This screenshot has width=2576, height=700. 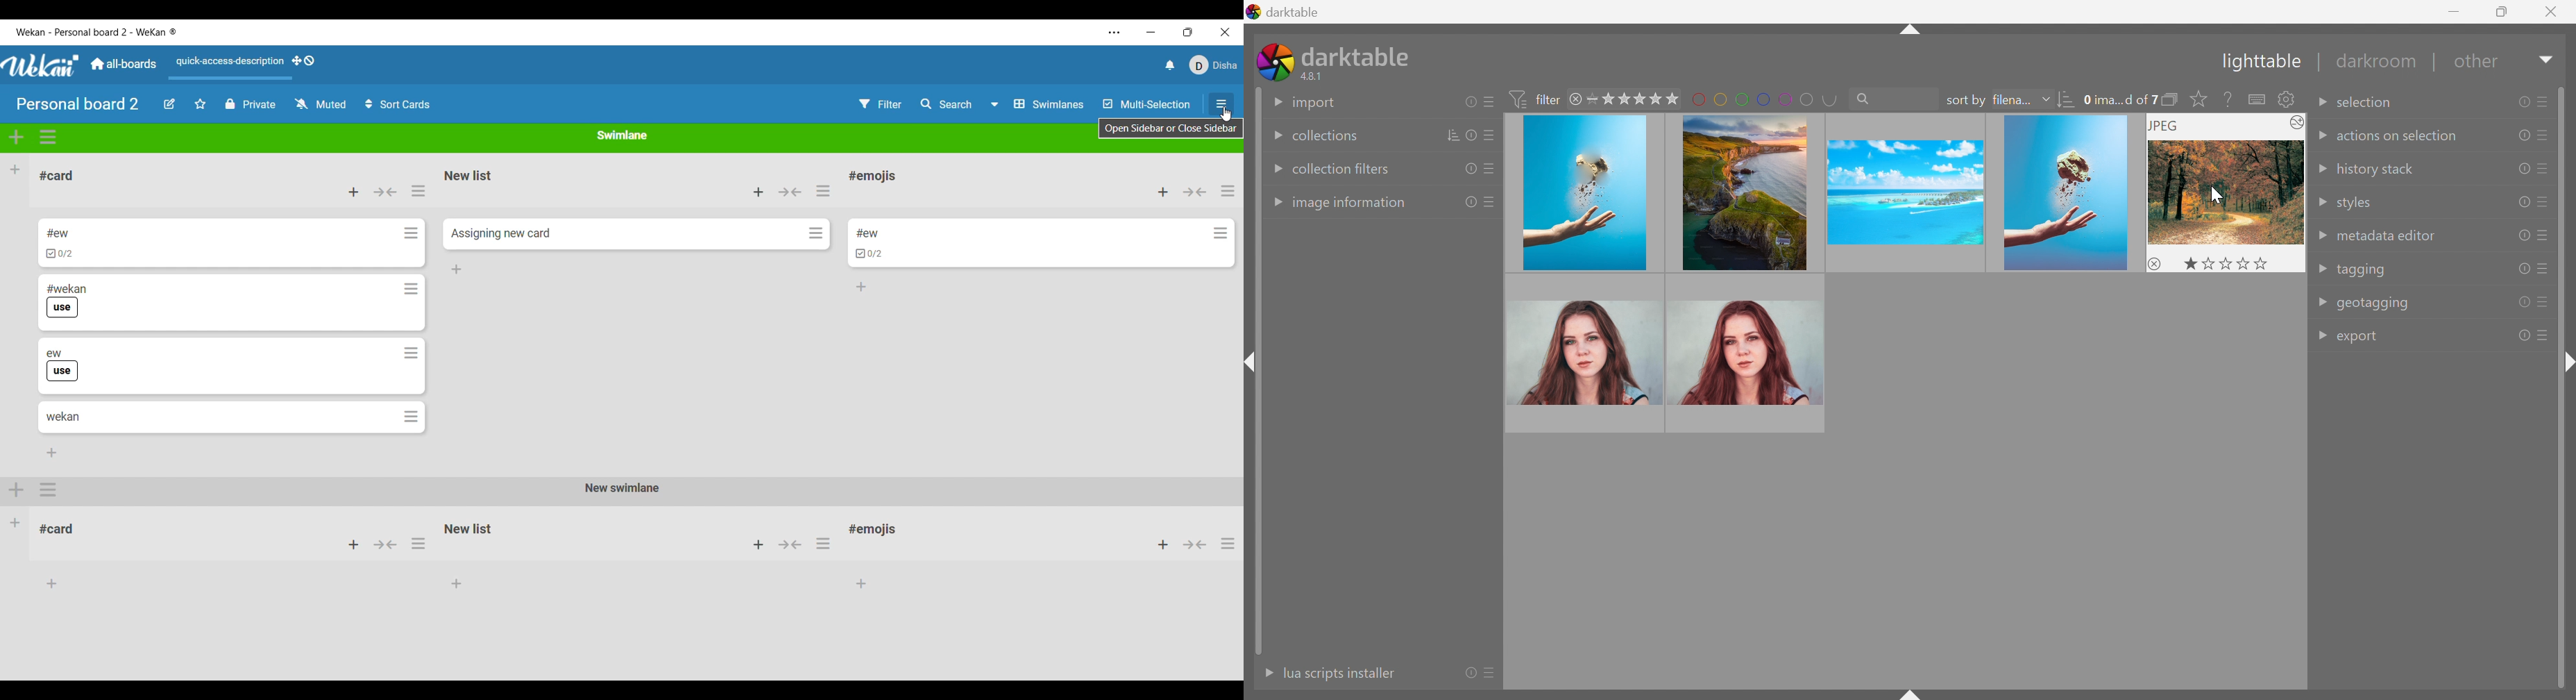 What do you see at coordinates (1586, 353) in the screenshot?
I see `image` at bounding box center [1586, 353].